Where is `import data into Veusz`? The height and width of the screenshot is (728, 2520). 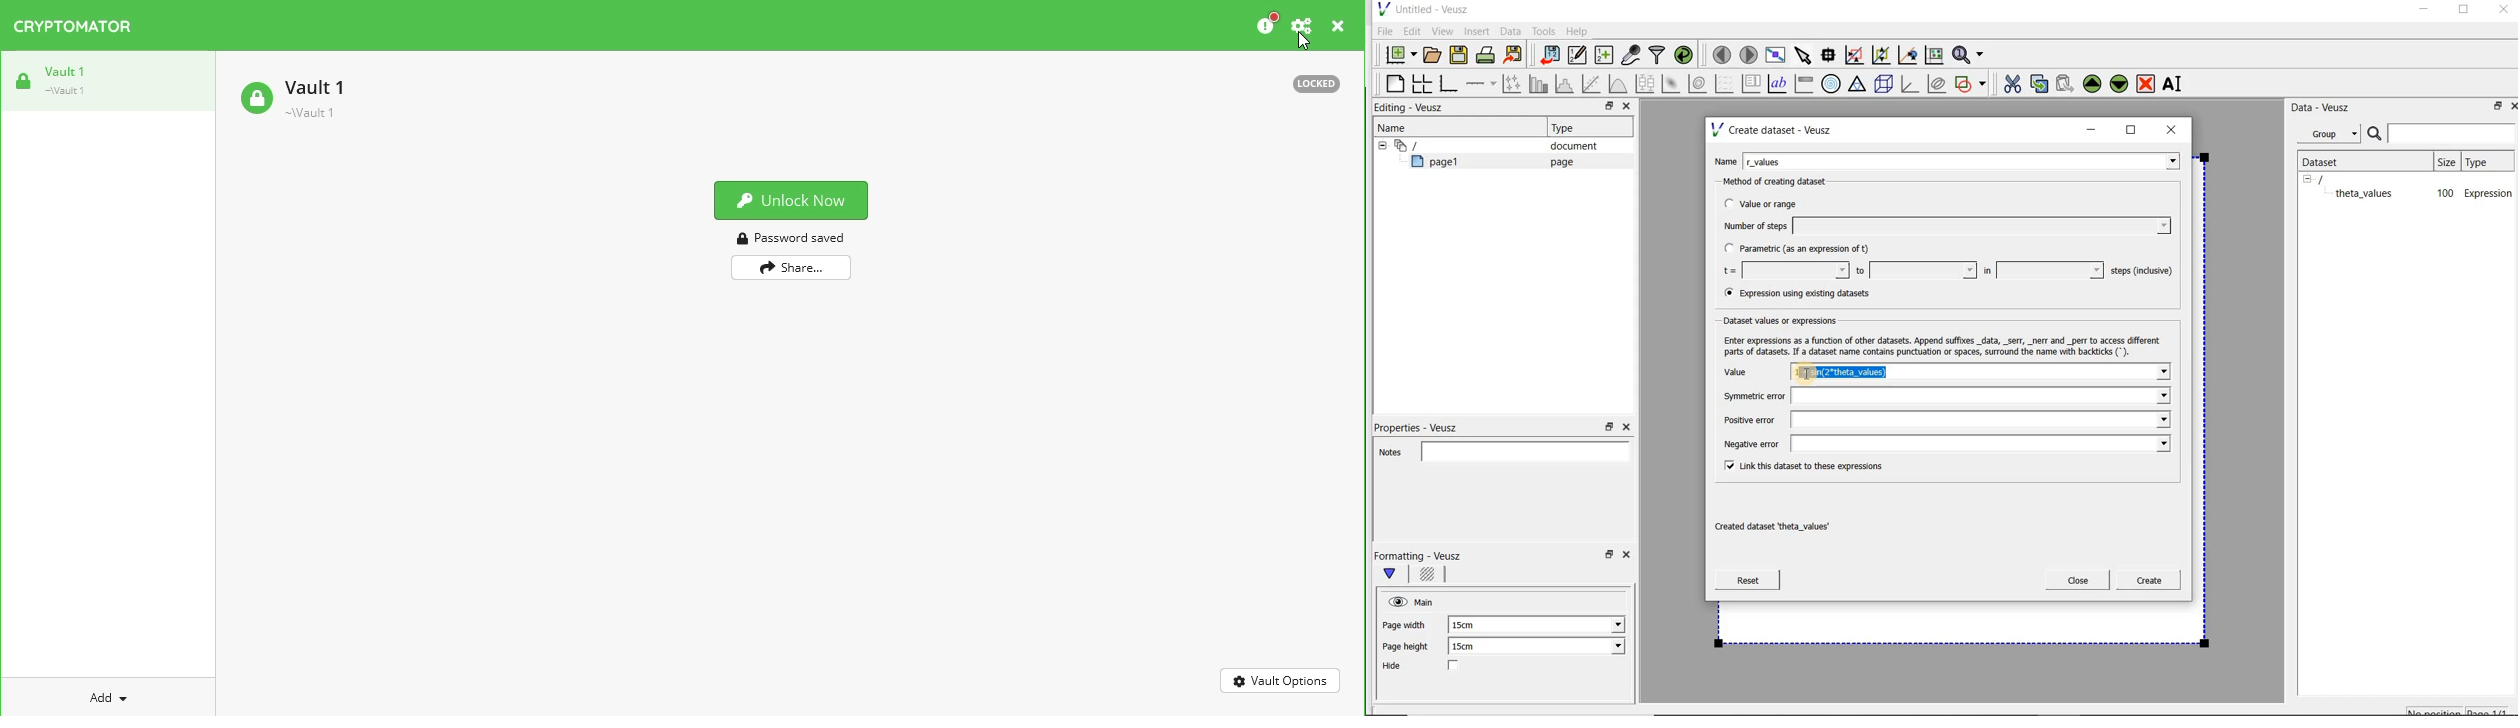
import data into Veusz is located at coordinates (1548, 56).